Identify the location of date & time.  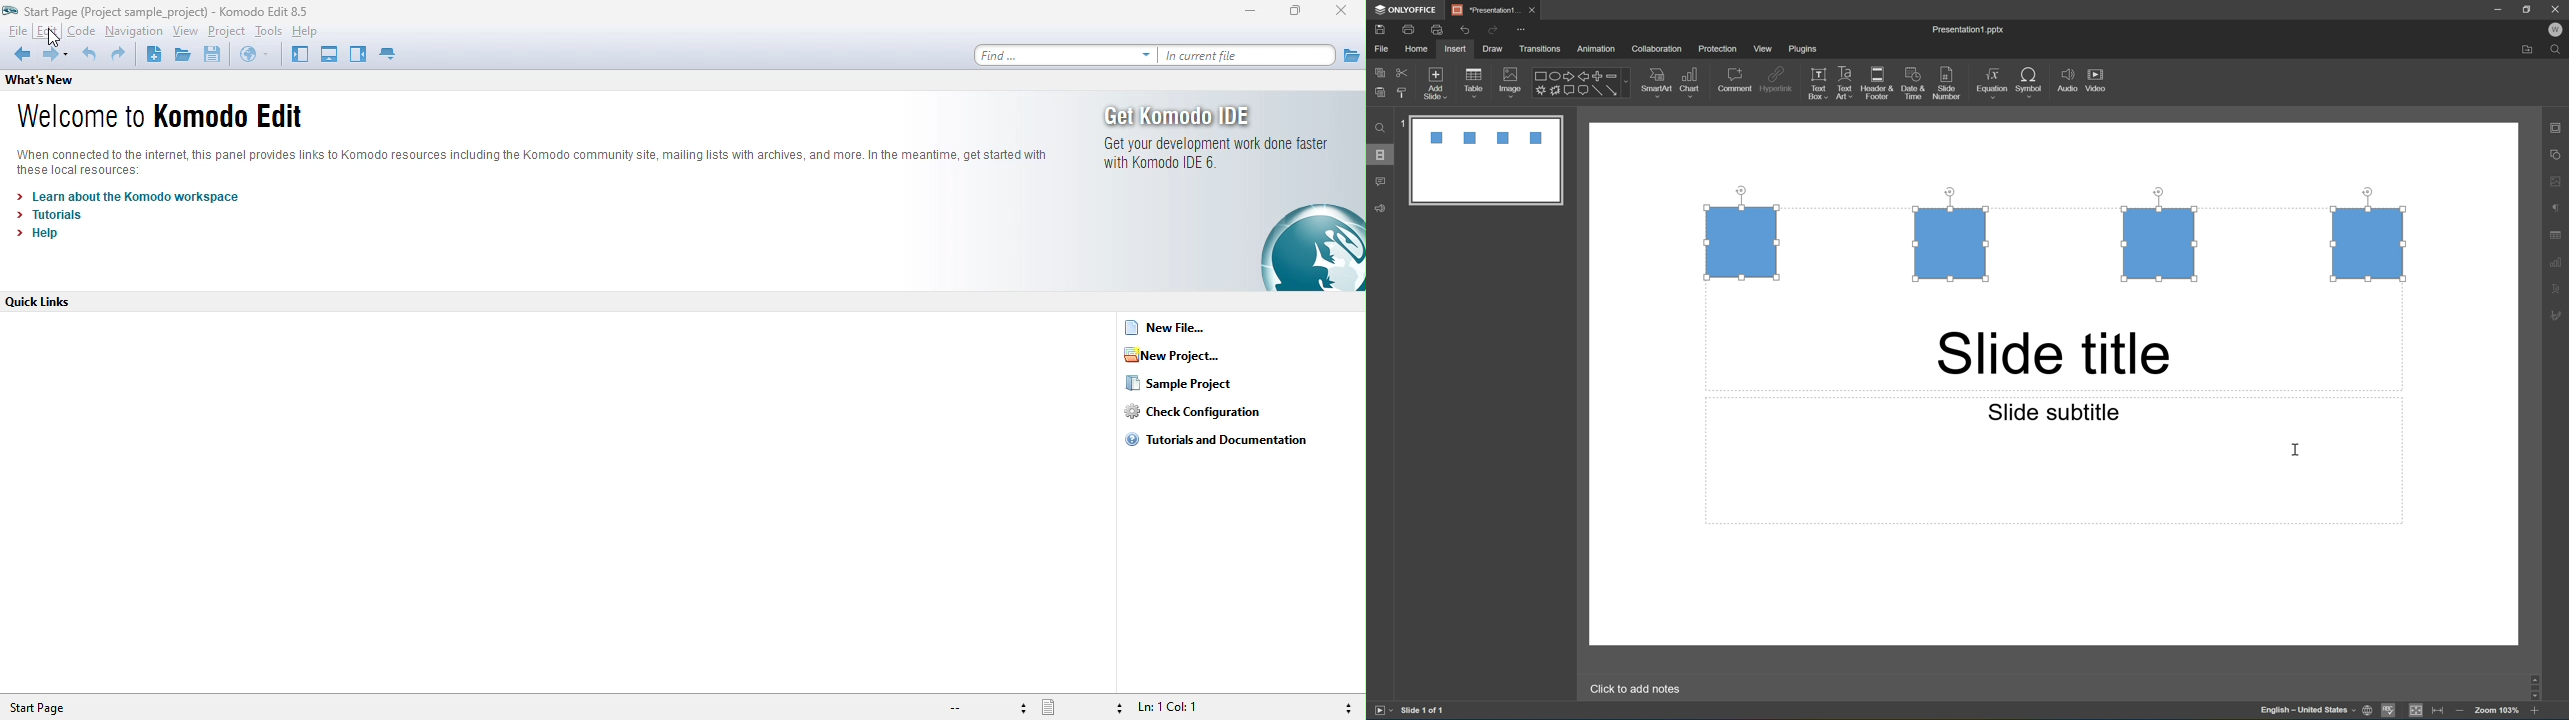
(1915, 85).